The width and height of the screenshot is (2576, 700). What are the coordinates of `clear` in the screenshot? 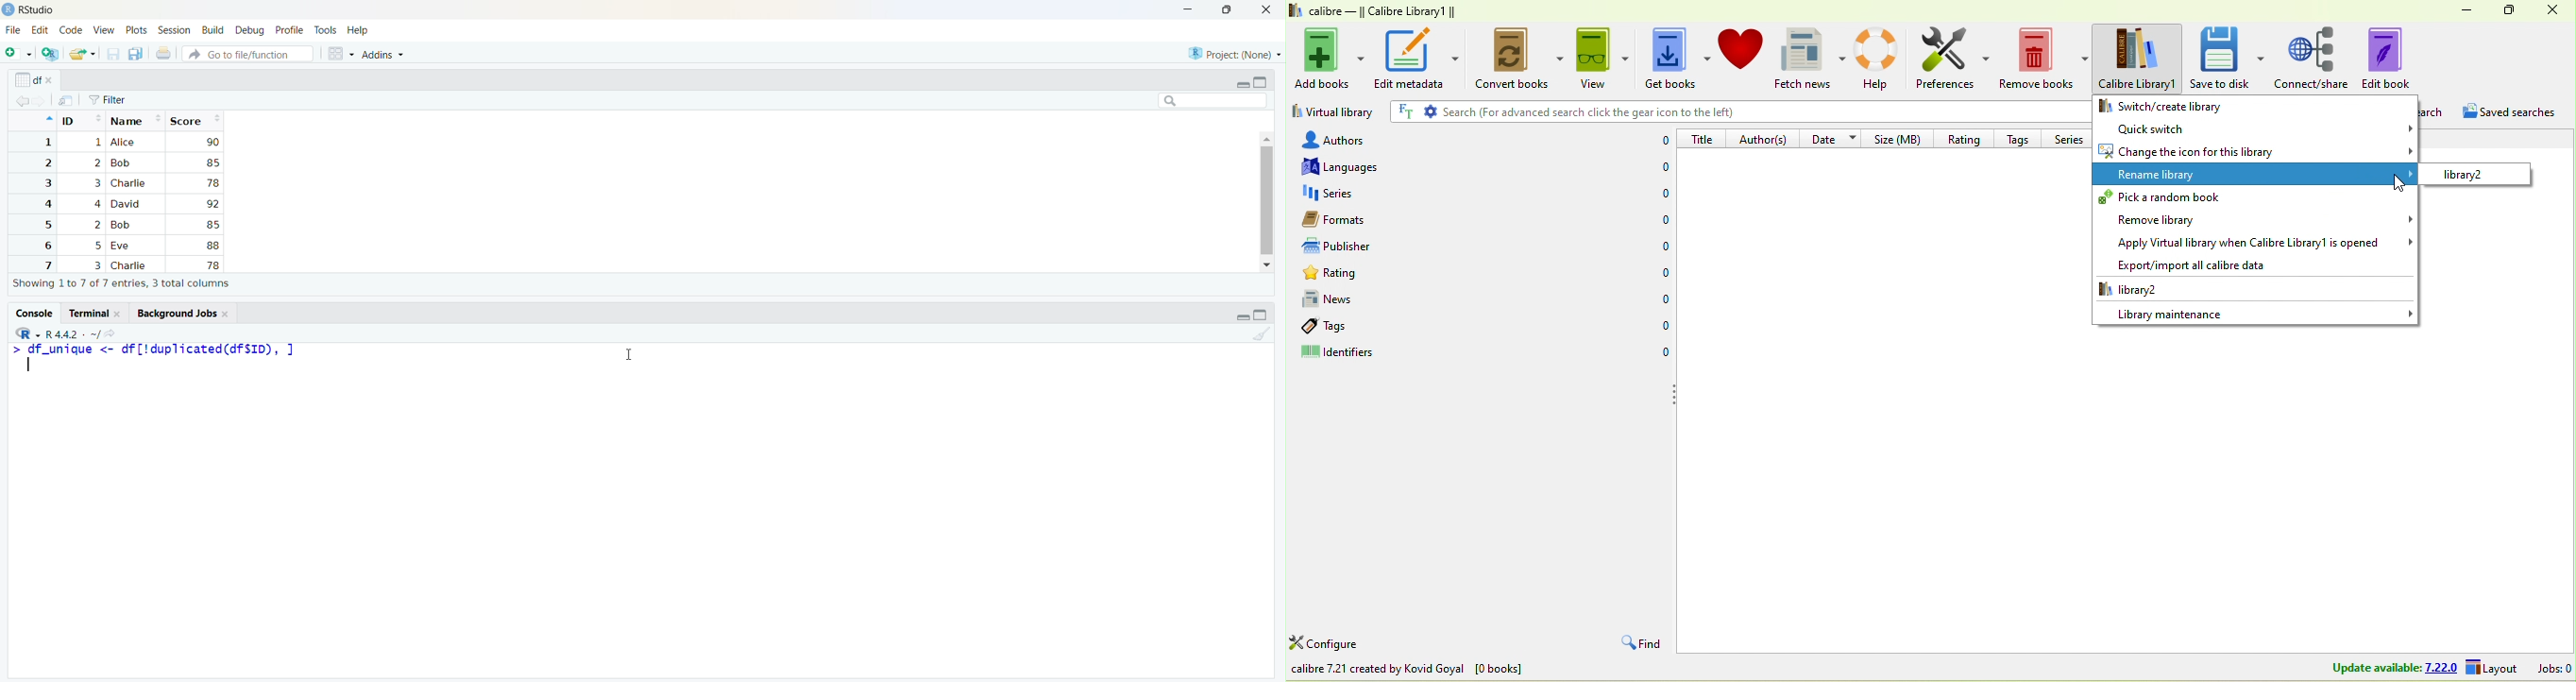 It's located at (1262, 333).